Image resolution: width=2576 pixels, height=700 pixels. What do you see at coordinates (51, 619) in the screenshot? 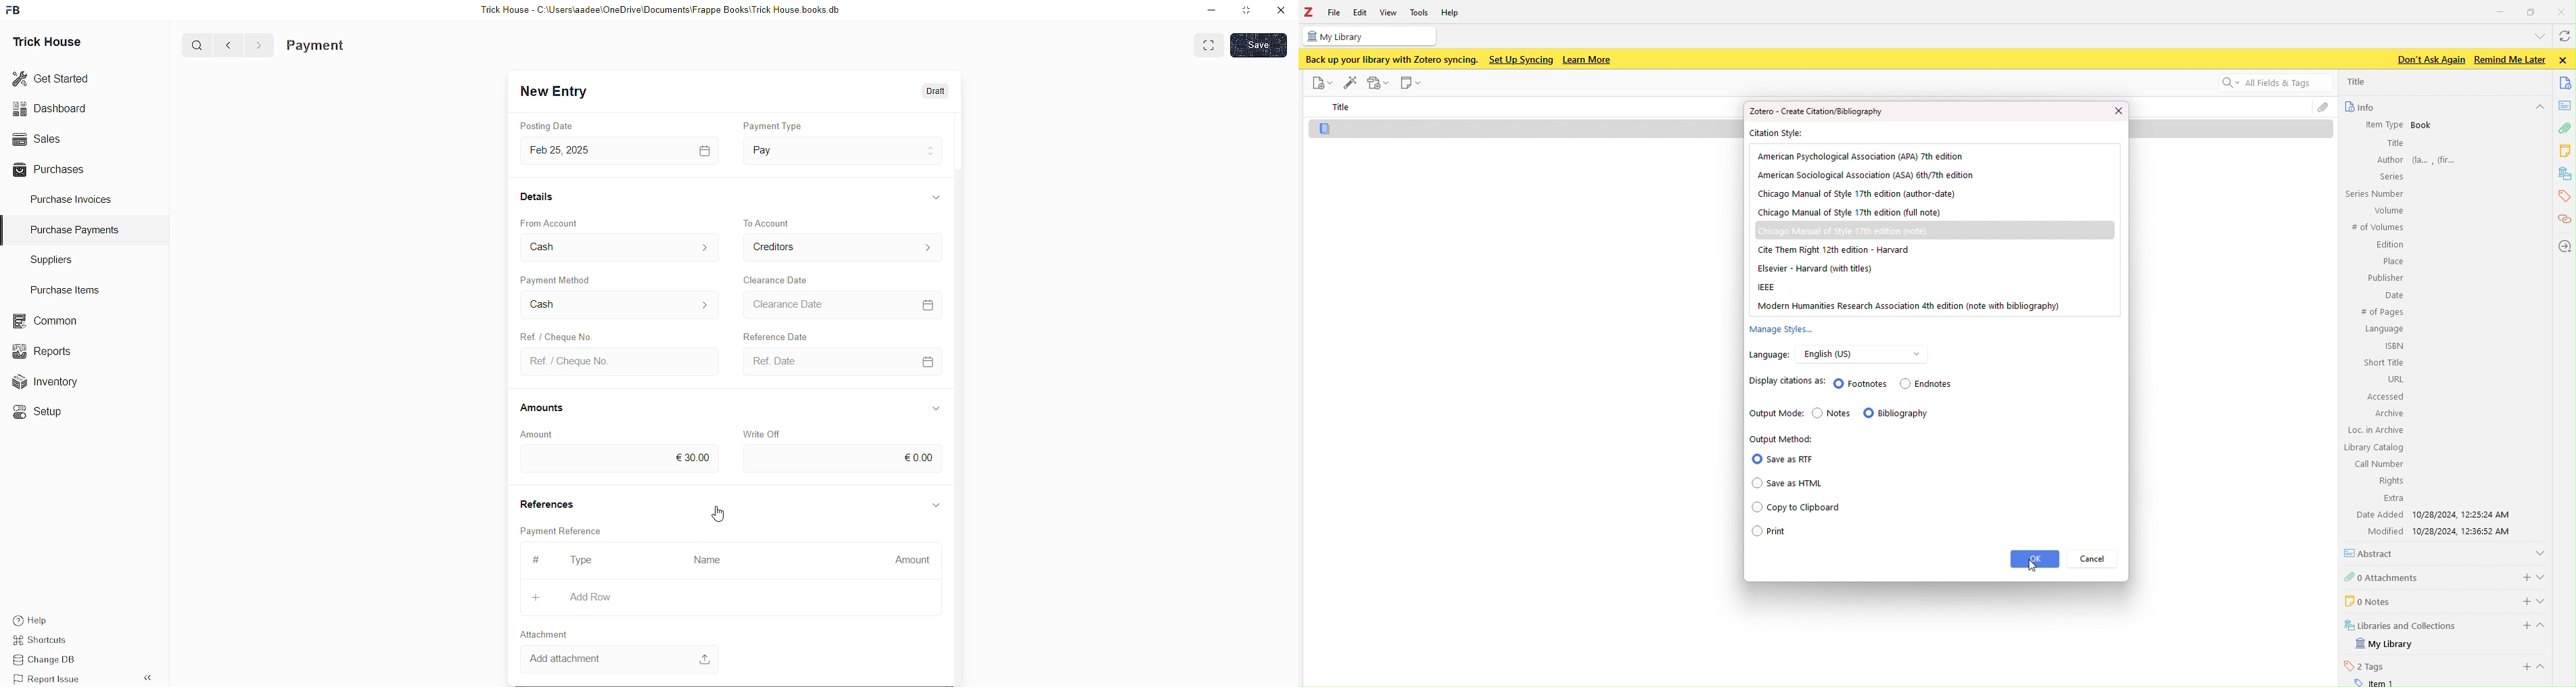
I see ` Help` at bounding box center [51, 619].